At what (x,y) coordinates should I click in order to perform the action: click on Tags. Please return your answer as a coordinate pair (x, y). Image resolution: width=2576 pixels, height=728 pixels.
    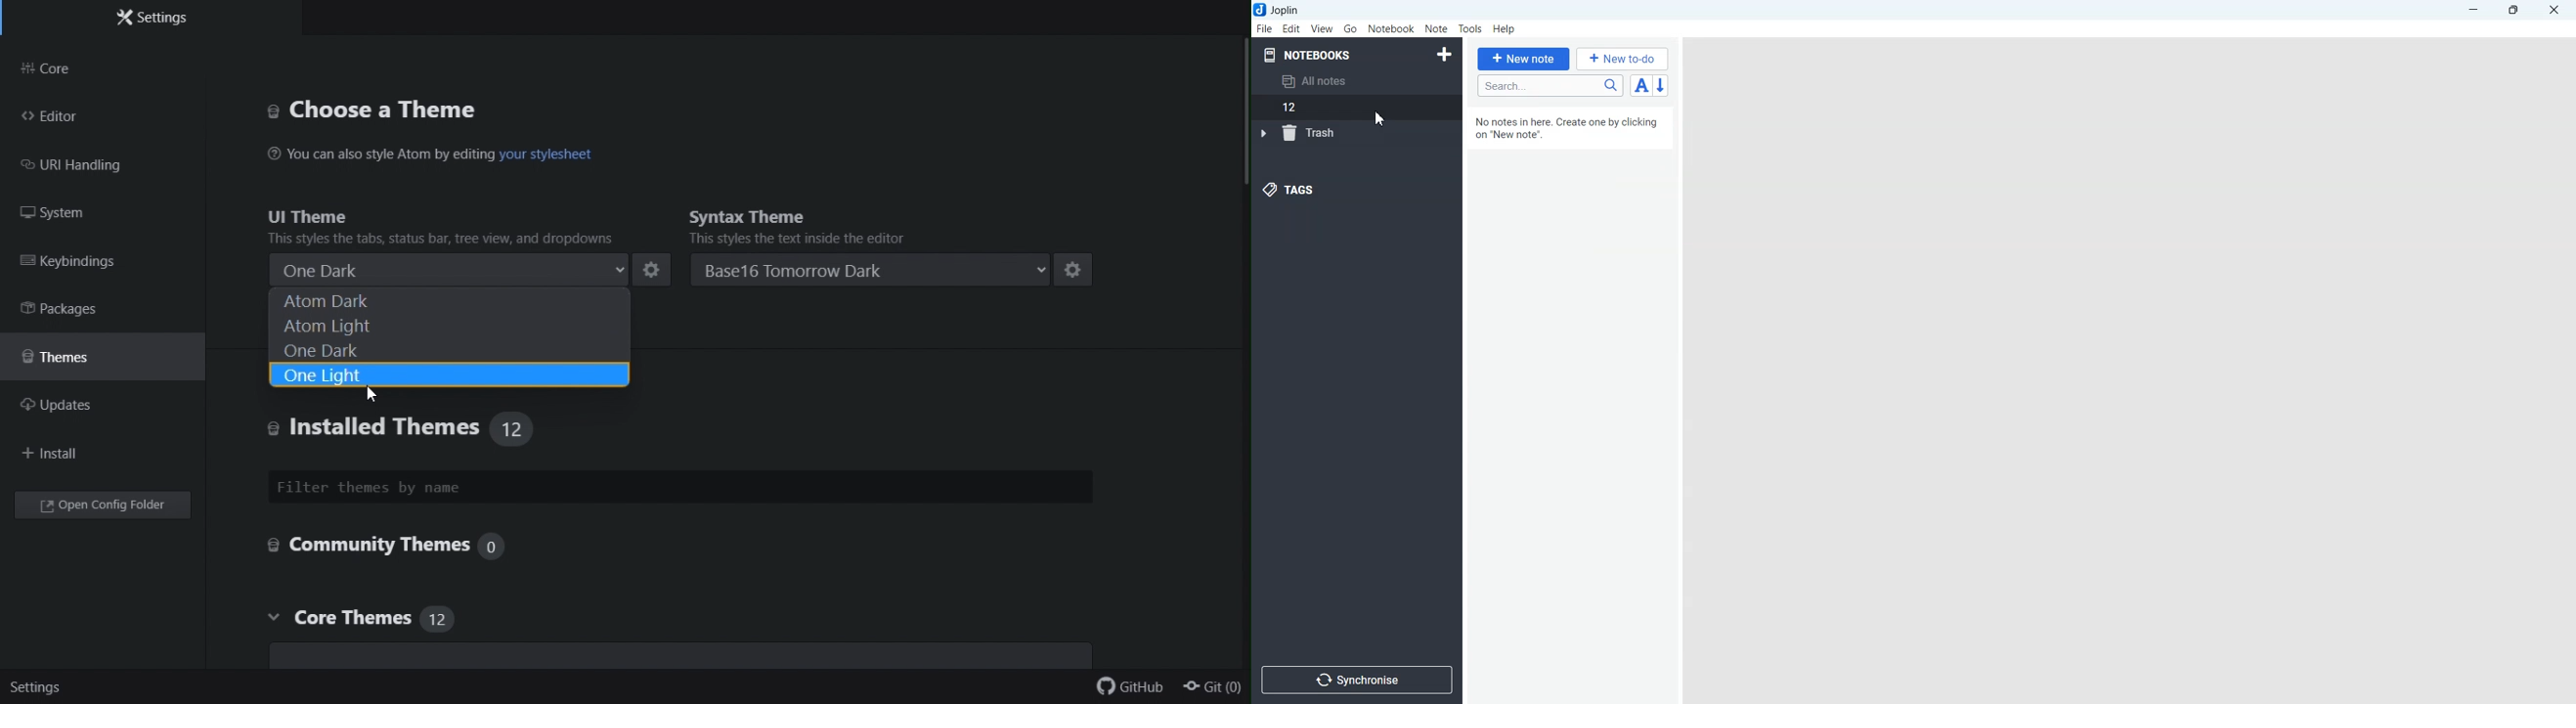
    Looking at the image, I should click on (1290, 188).